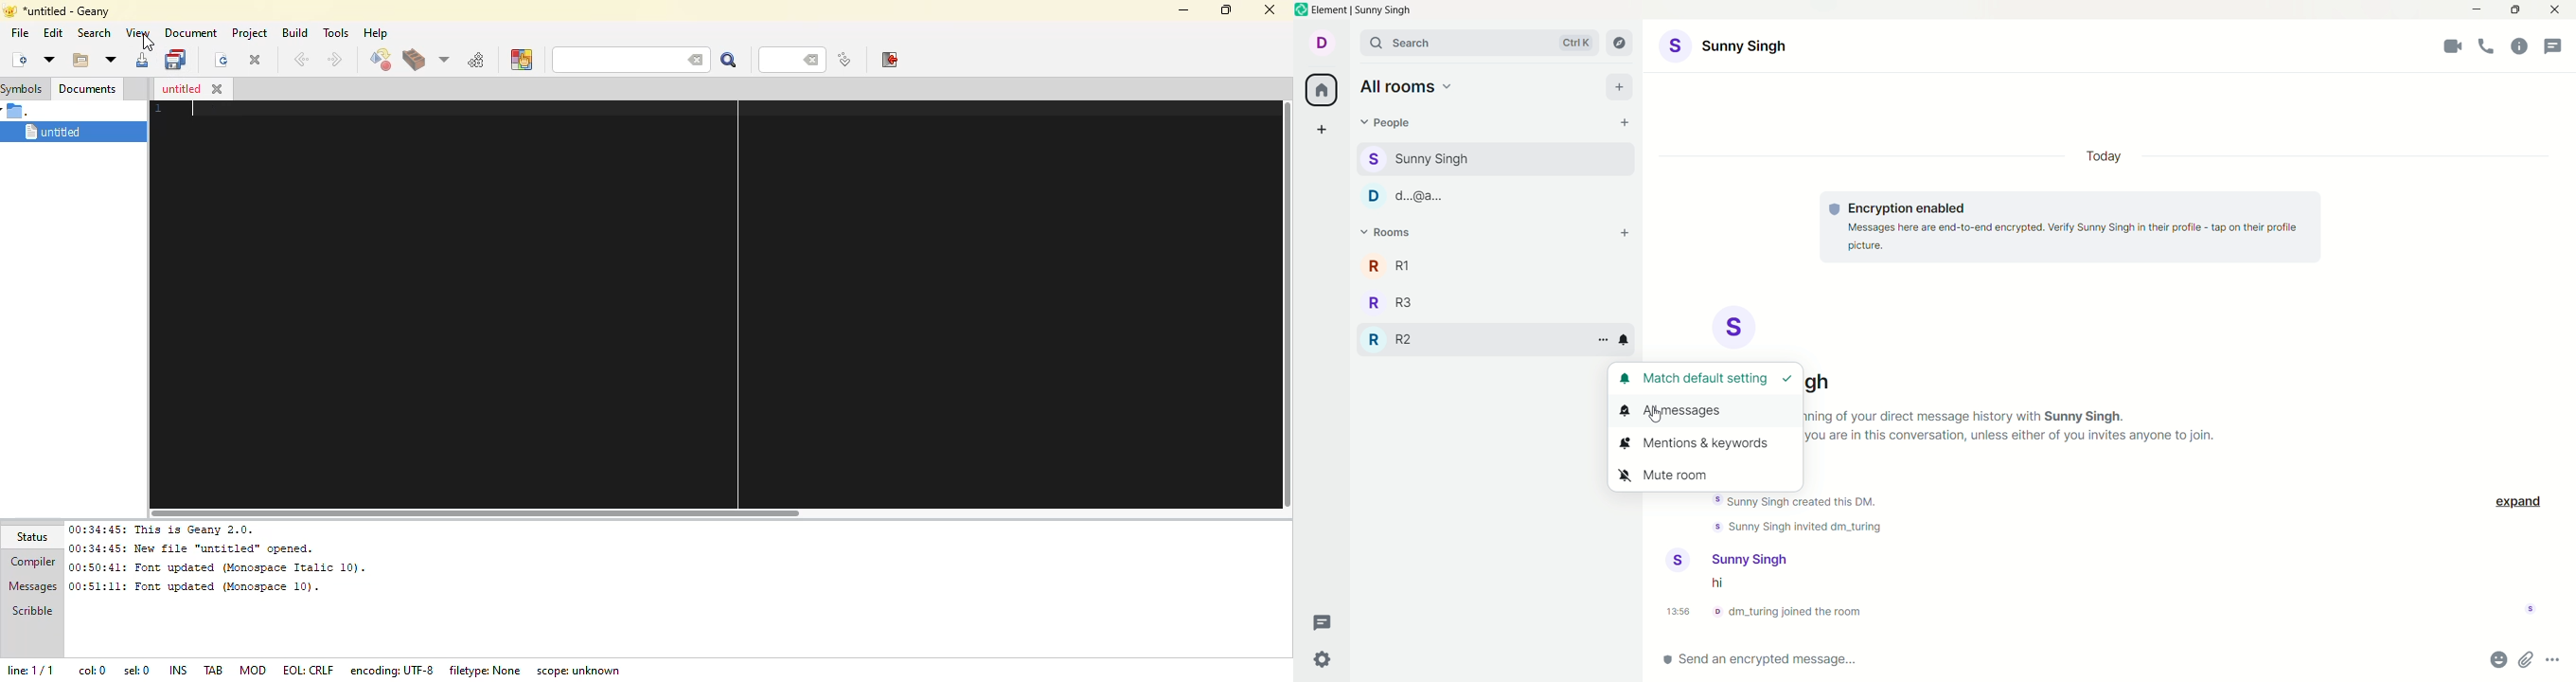 Image resolution: width=2576 pixels, height=700 pixels. I want to click on R1, so click(1390, 265).